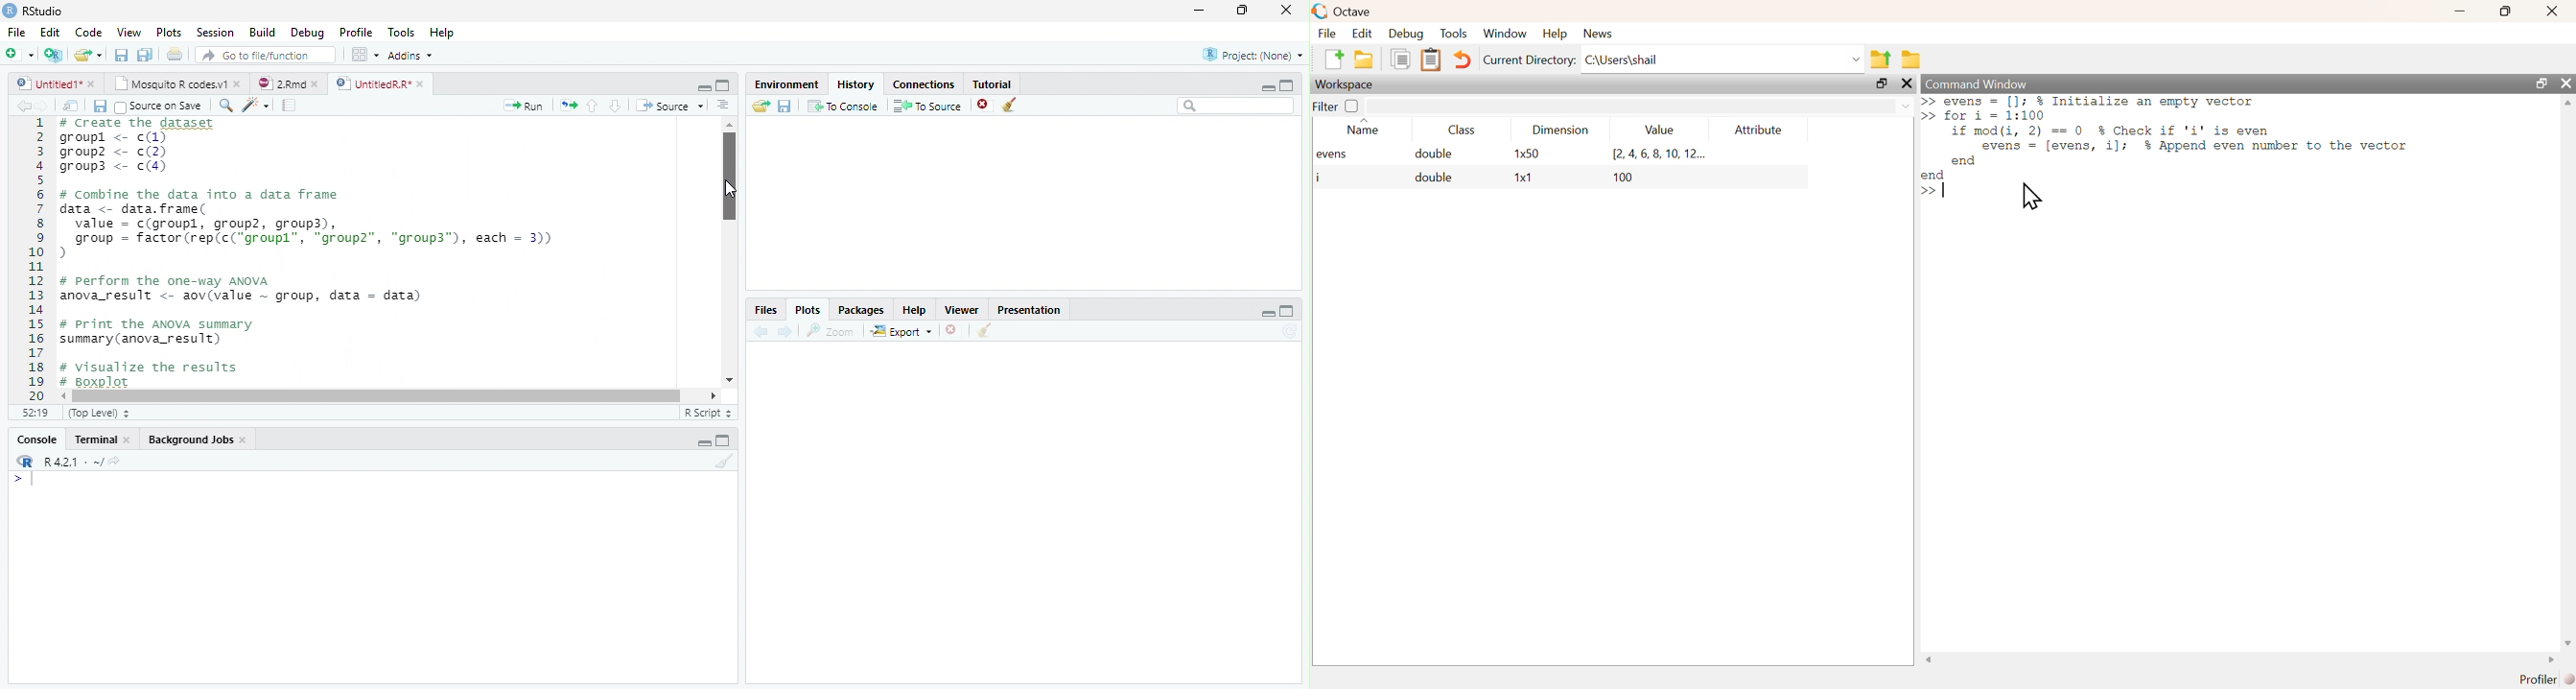 The height and width of the screenshot is (700, 2576). I want to click on Save workspace as , so click(787, 107).